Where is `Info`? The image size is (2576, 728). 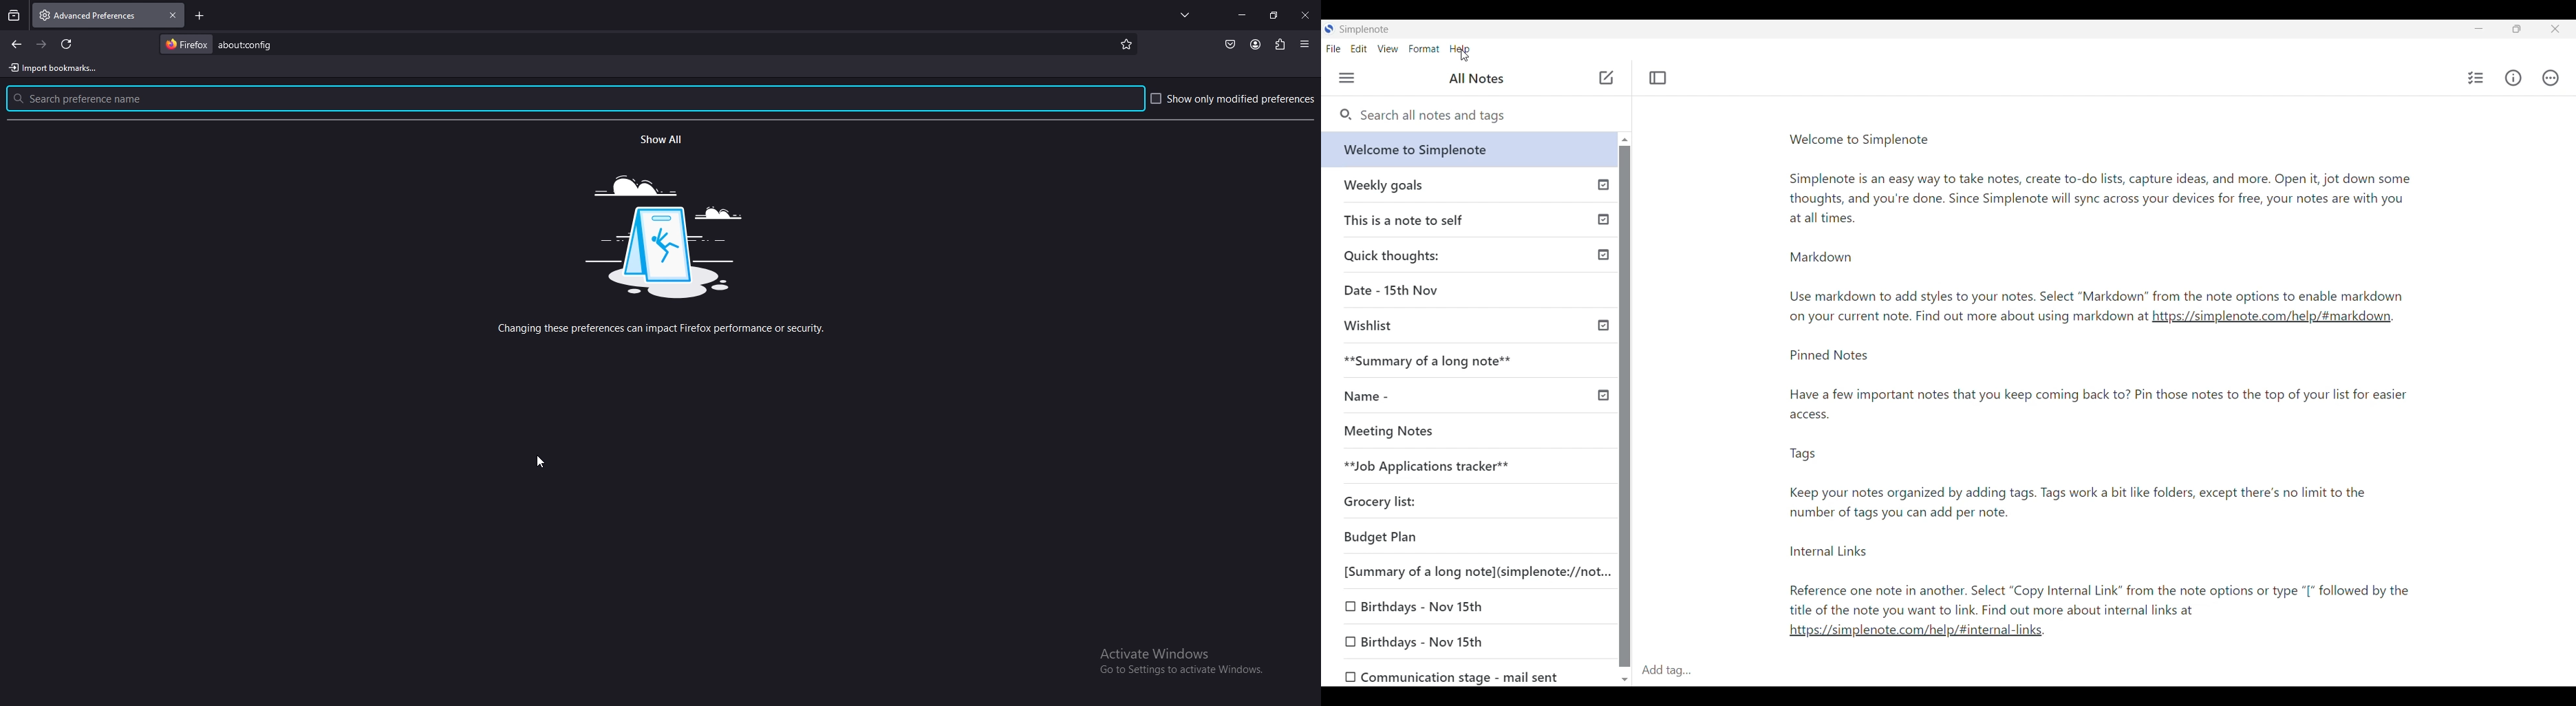 Info is located at coordinates (2514, 78).